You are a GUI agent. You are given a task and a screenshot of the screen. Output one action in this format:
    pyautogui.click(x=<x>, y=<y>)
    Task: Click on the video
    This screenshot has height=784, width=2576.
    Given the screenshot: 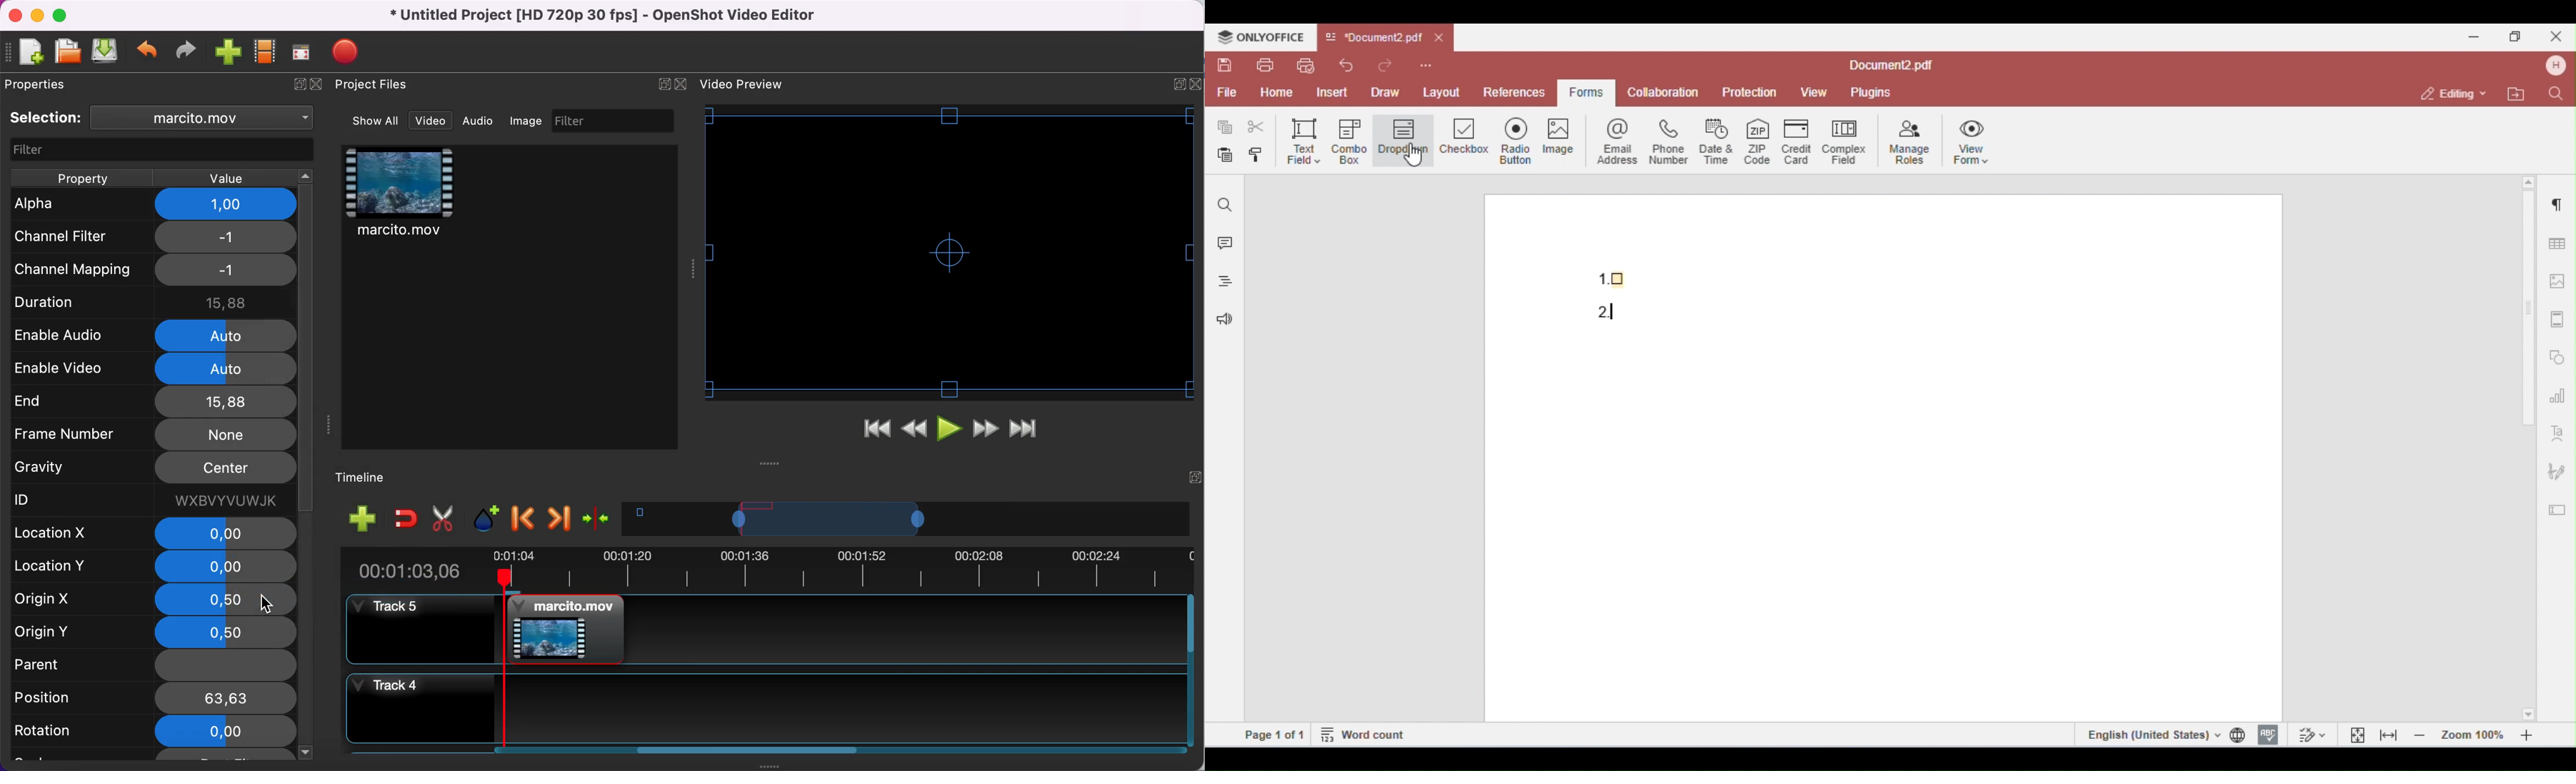 What is the action you would take?
    pyautogui.click(x=401, y=194)
    